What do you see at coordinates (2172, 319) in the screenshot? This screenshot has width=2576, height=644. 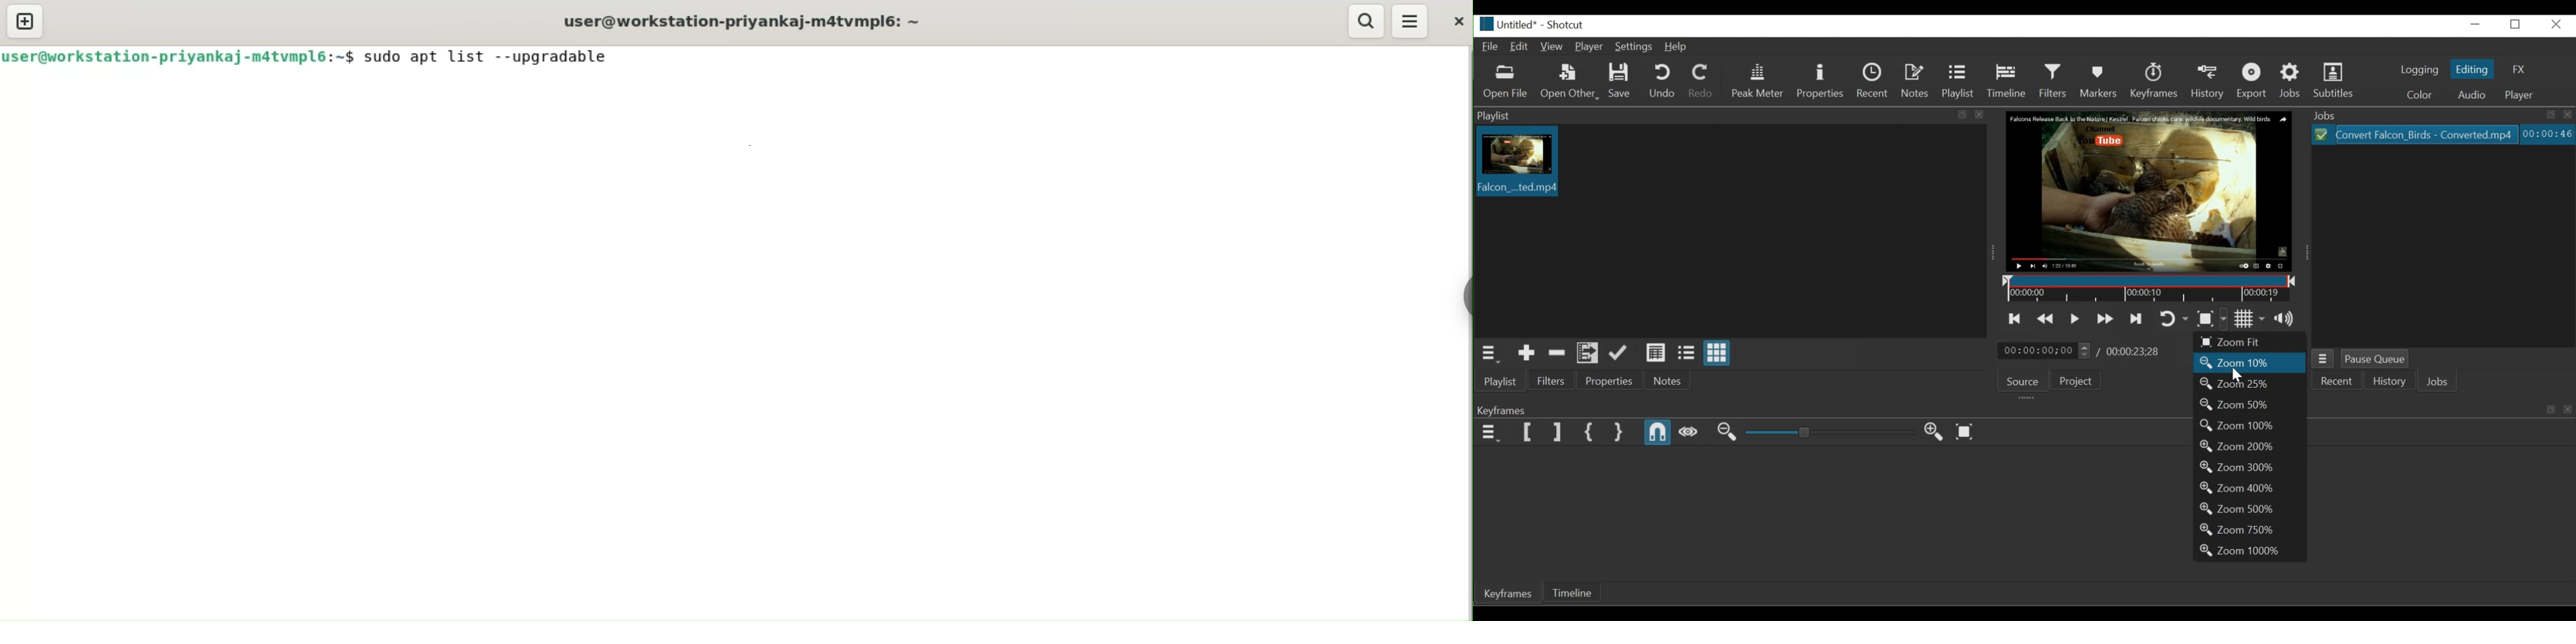 I see `Toggle player looping` at bounding box center [2172, 319].